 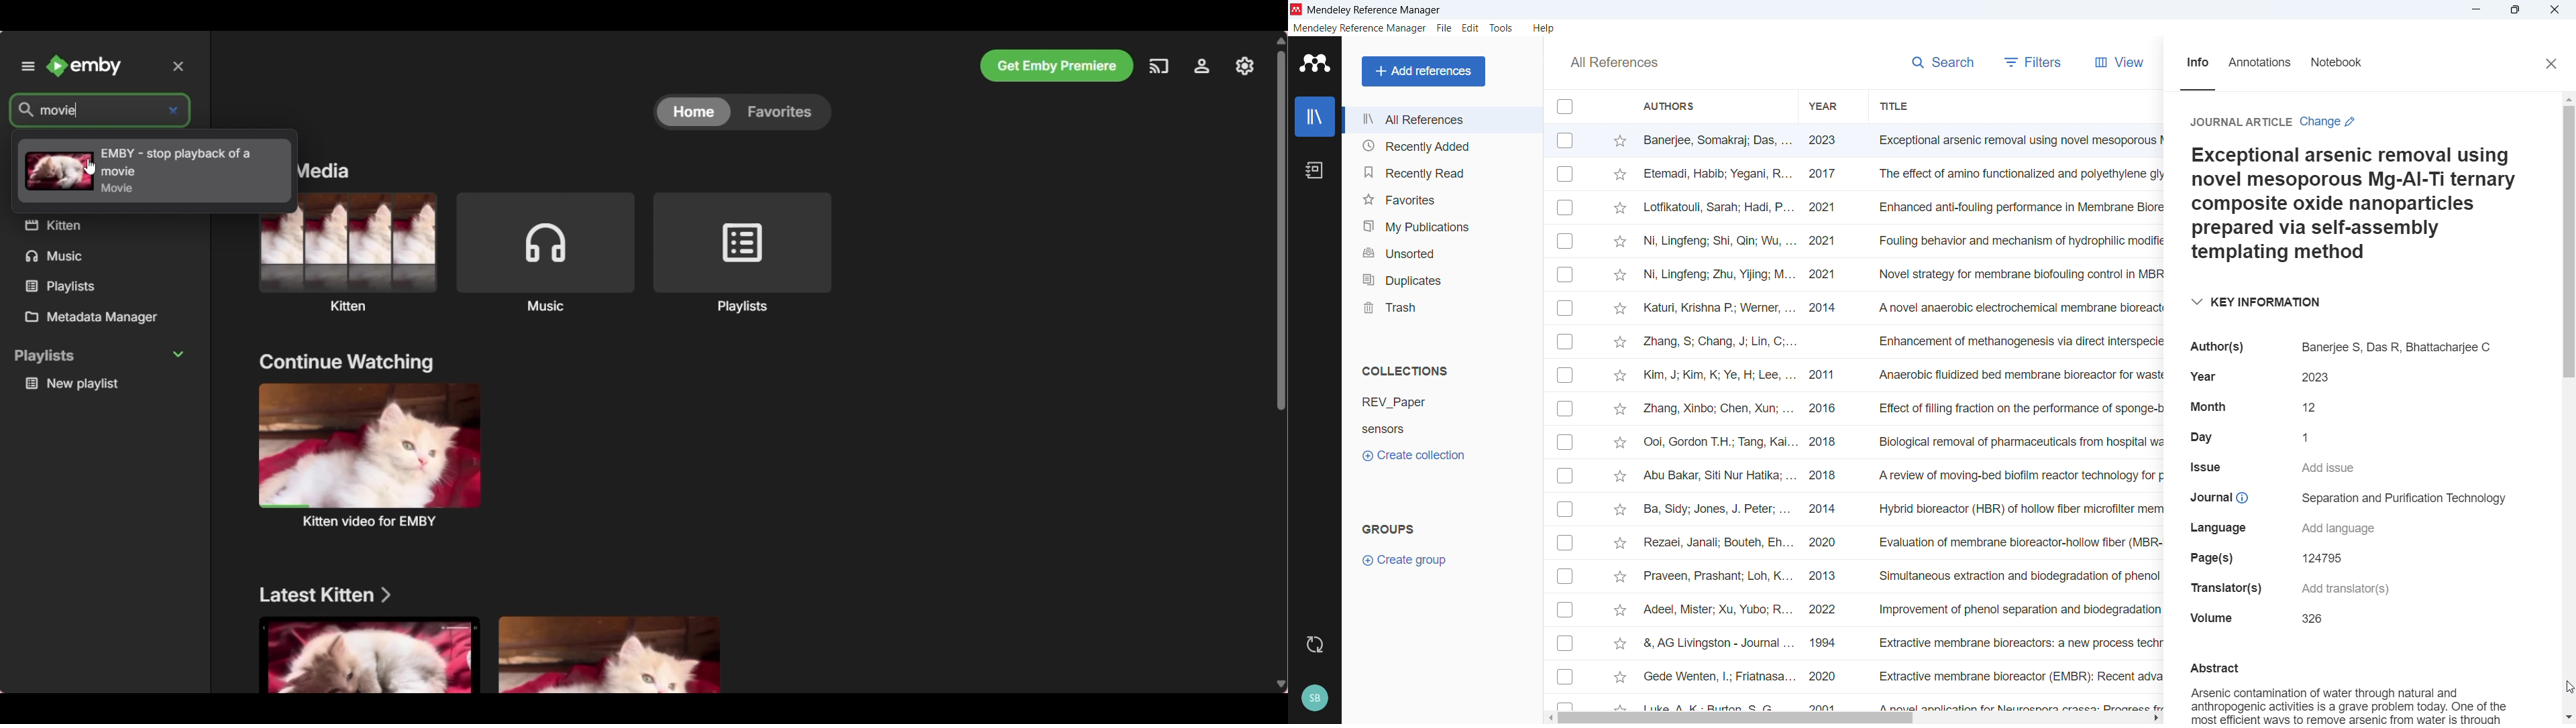 I want to click on click to starmark individuals entries, so click(x=1617, y=575).